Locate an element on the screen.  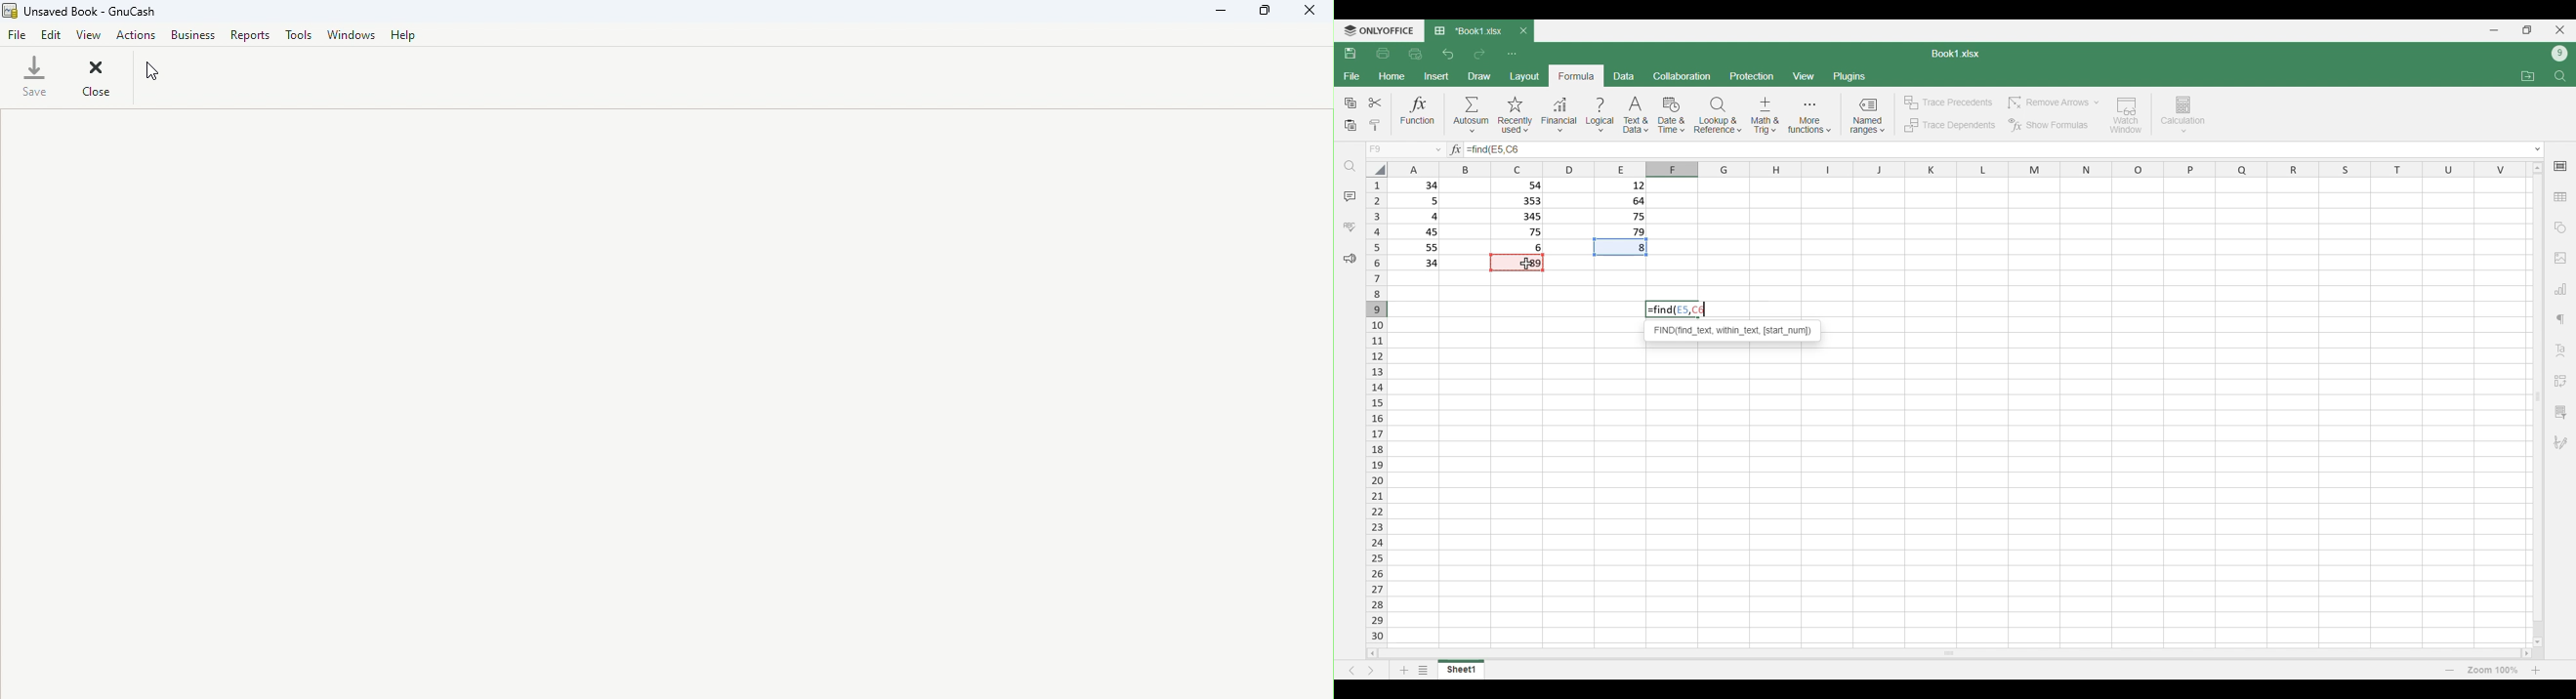
Selected cell number added is located at coordinates (1497, 149).